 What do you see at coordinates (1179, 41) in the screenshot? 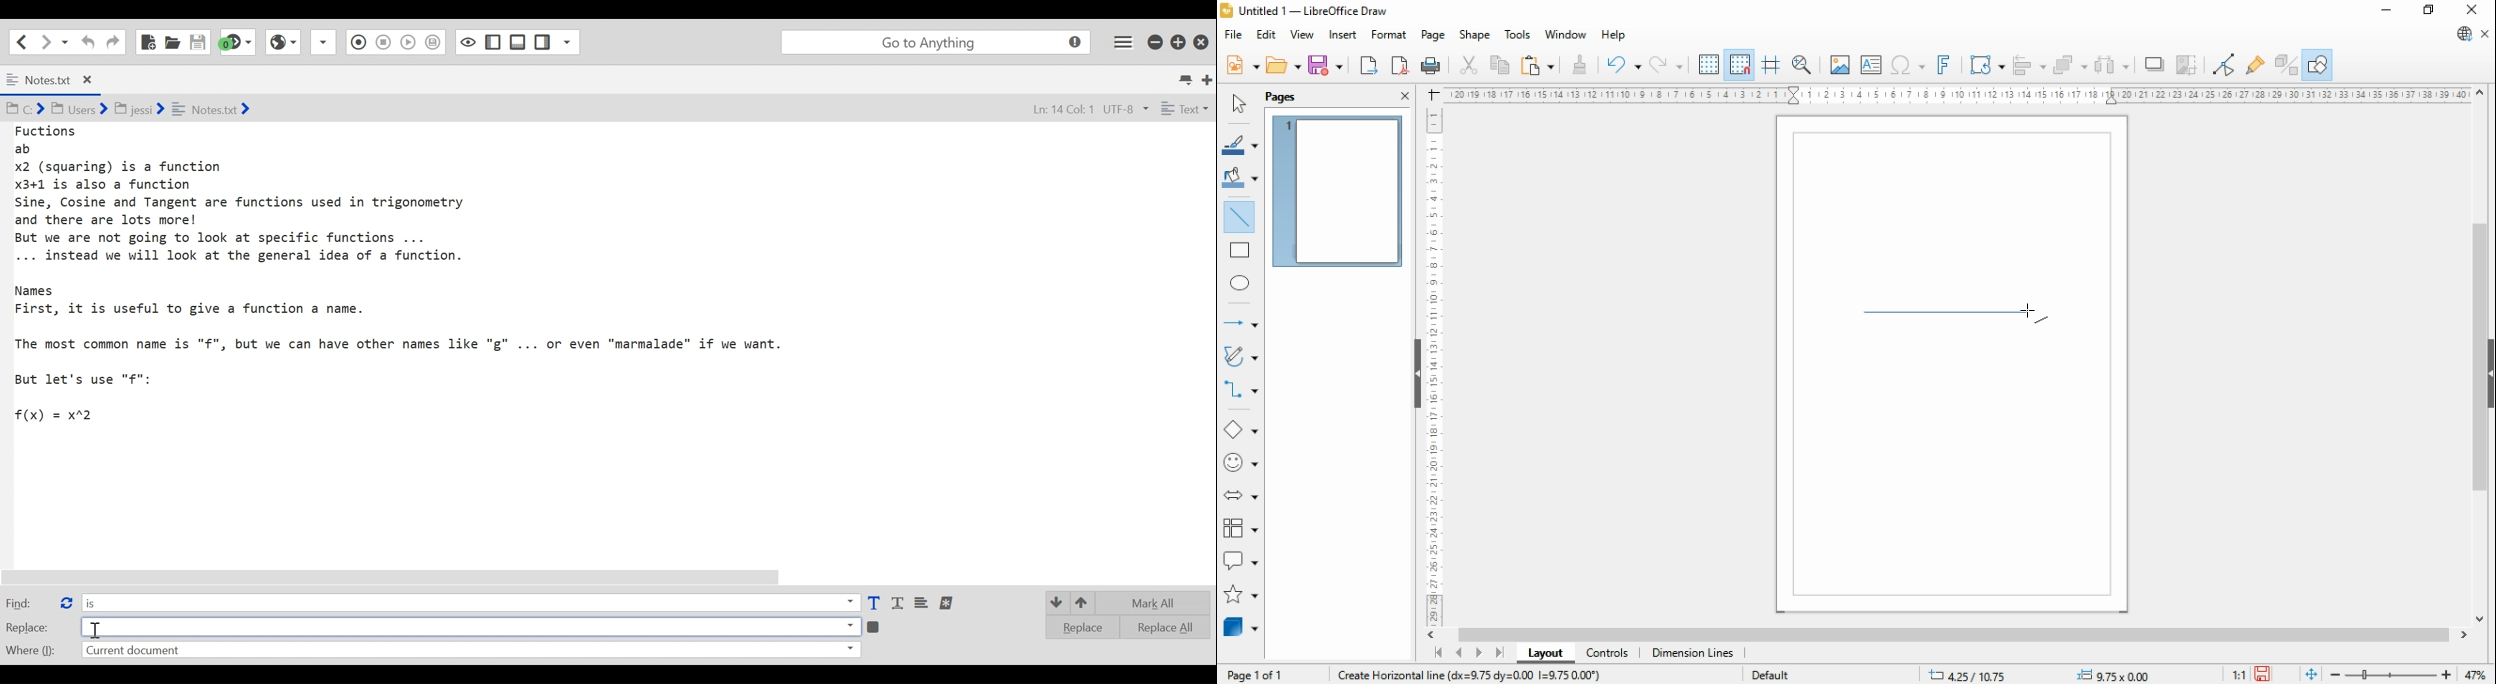
I see `Restore` at bounding box center [1179, 41].